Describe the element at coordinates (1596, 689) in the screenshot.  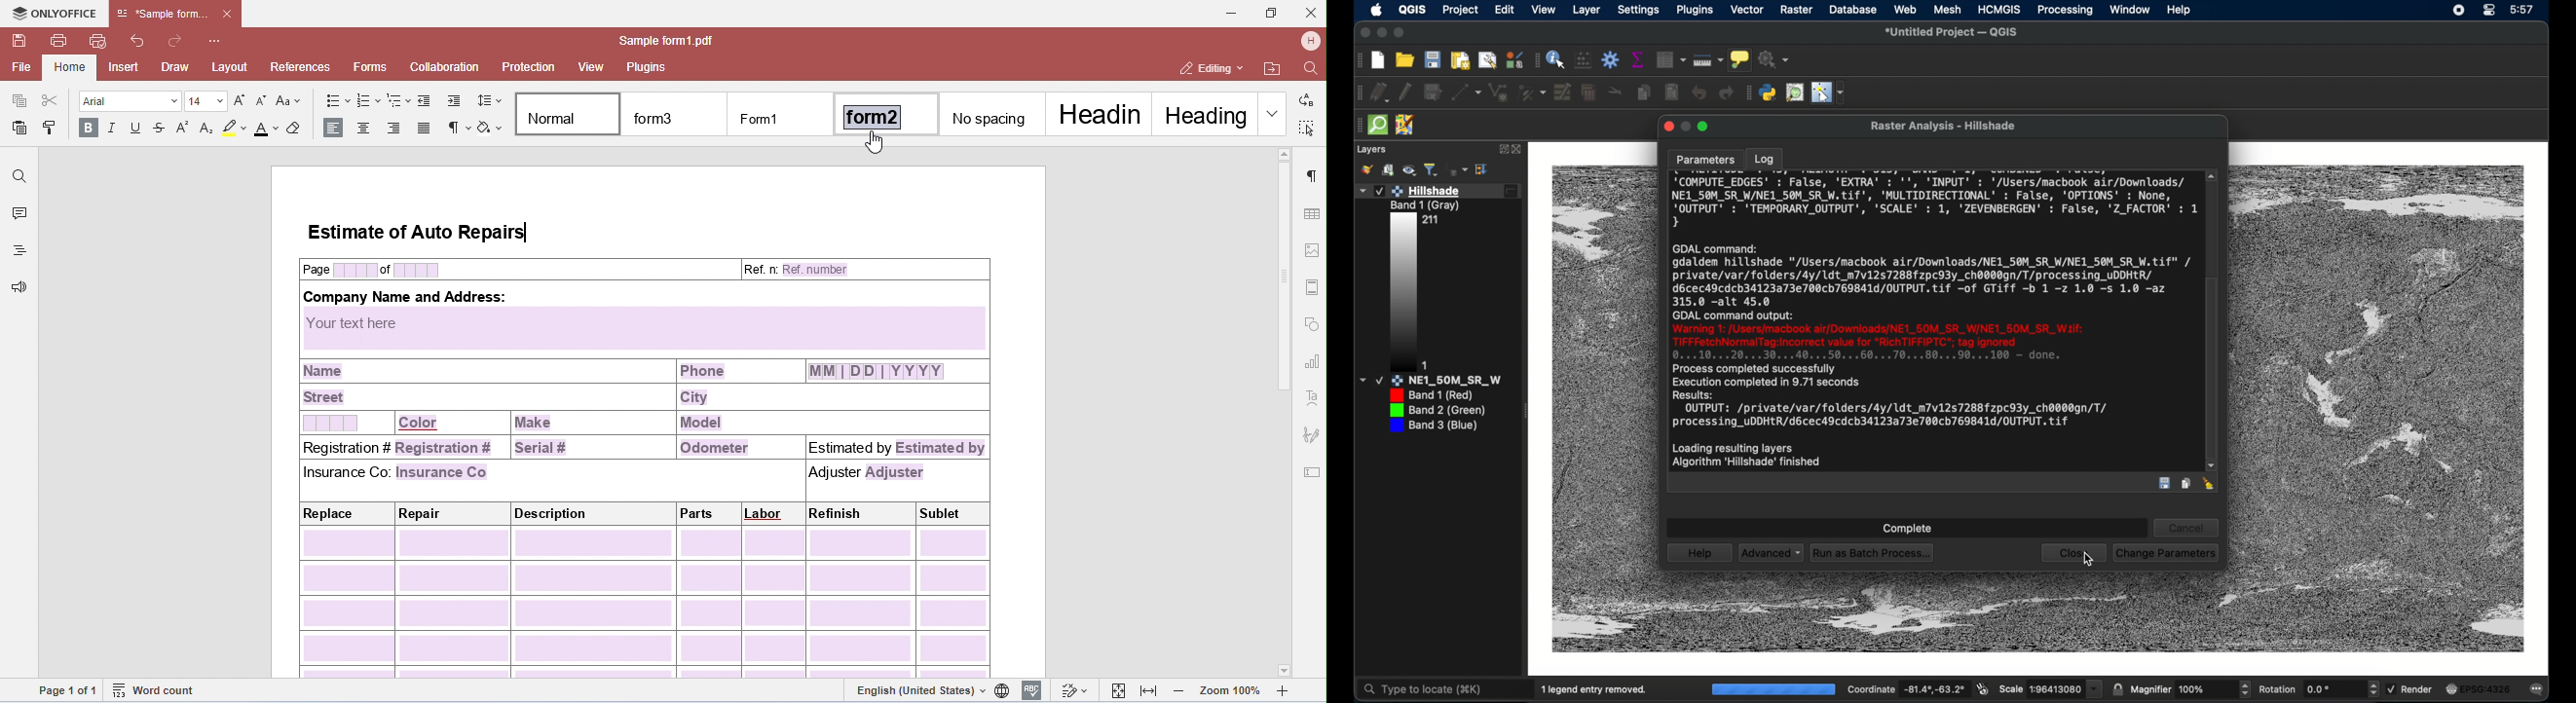
I see `1 legend entry removed` at that location.